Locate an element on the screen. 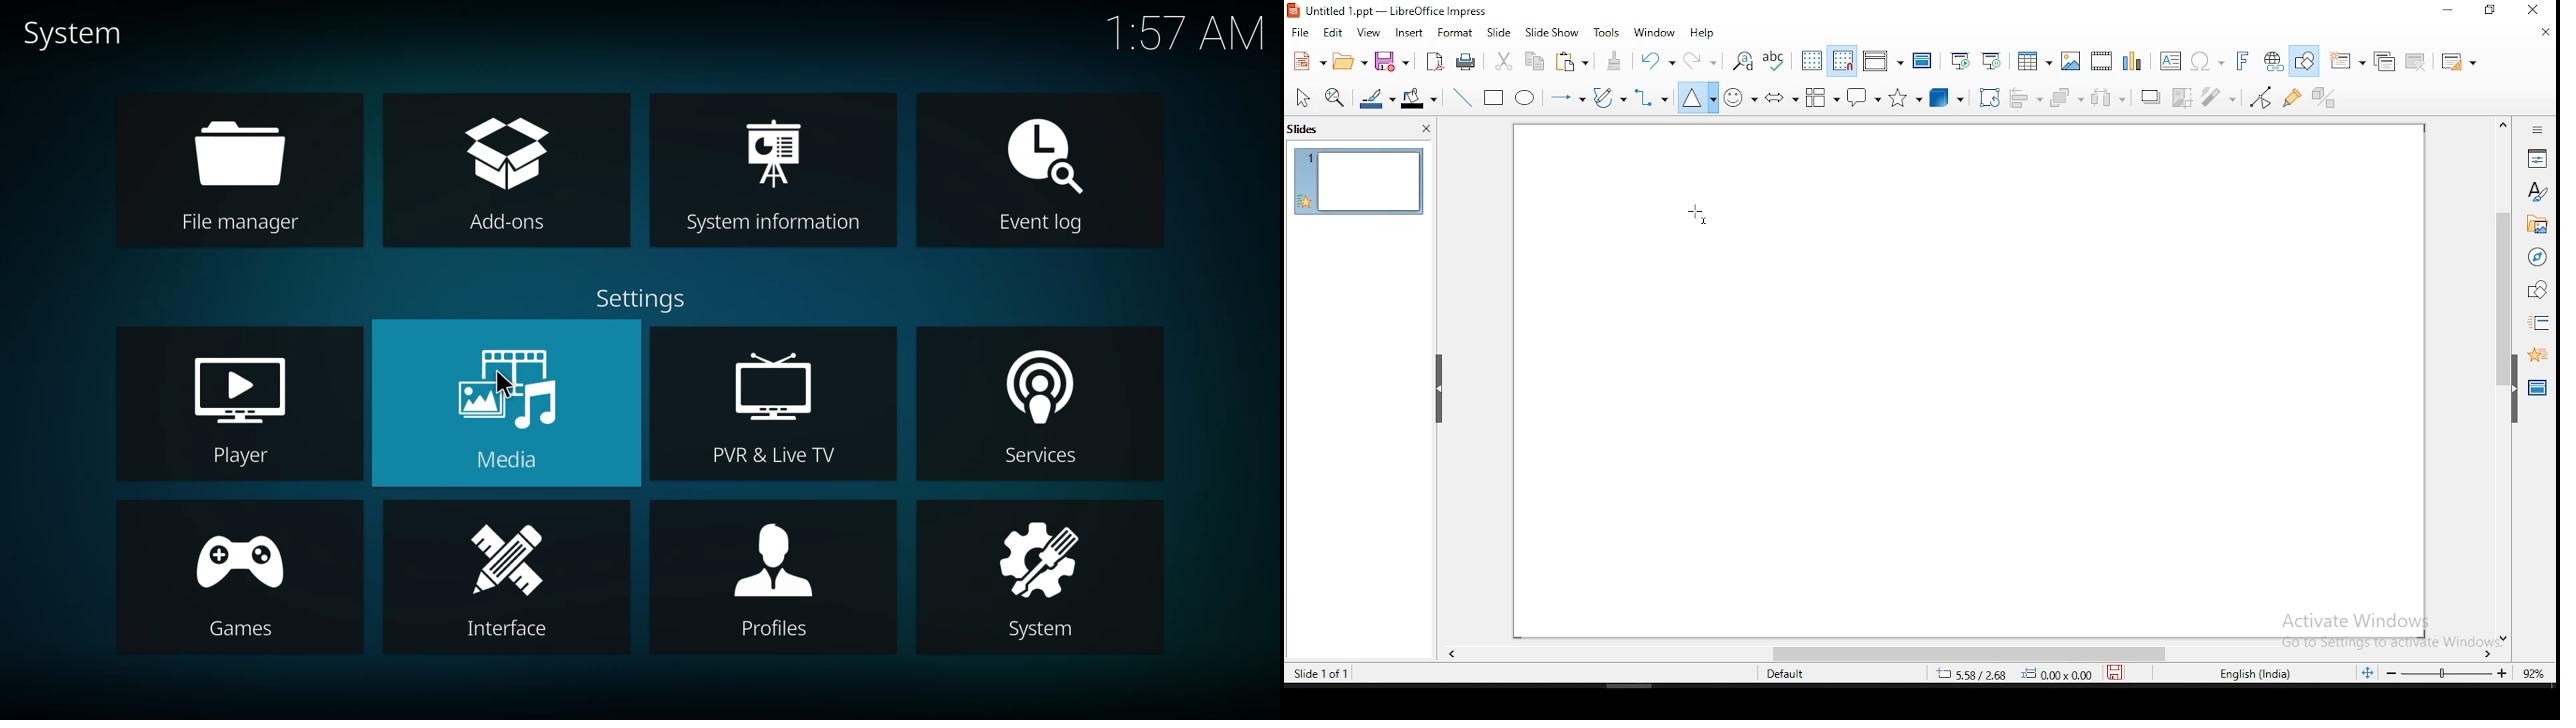 Image resolution: width=2576 pixels, height=728 pixels. show gluepoint functions is located at coordinates (2294, 99).